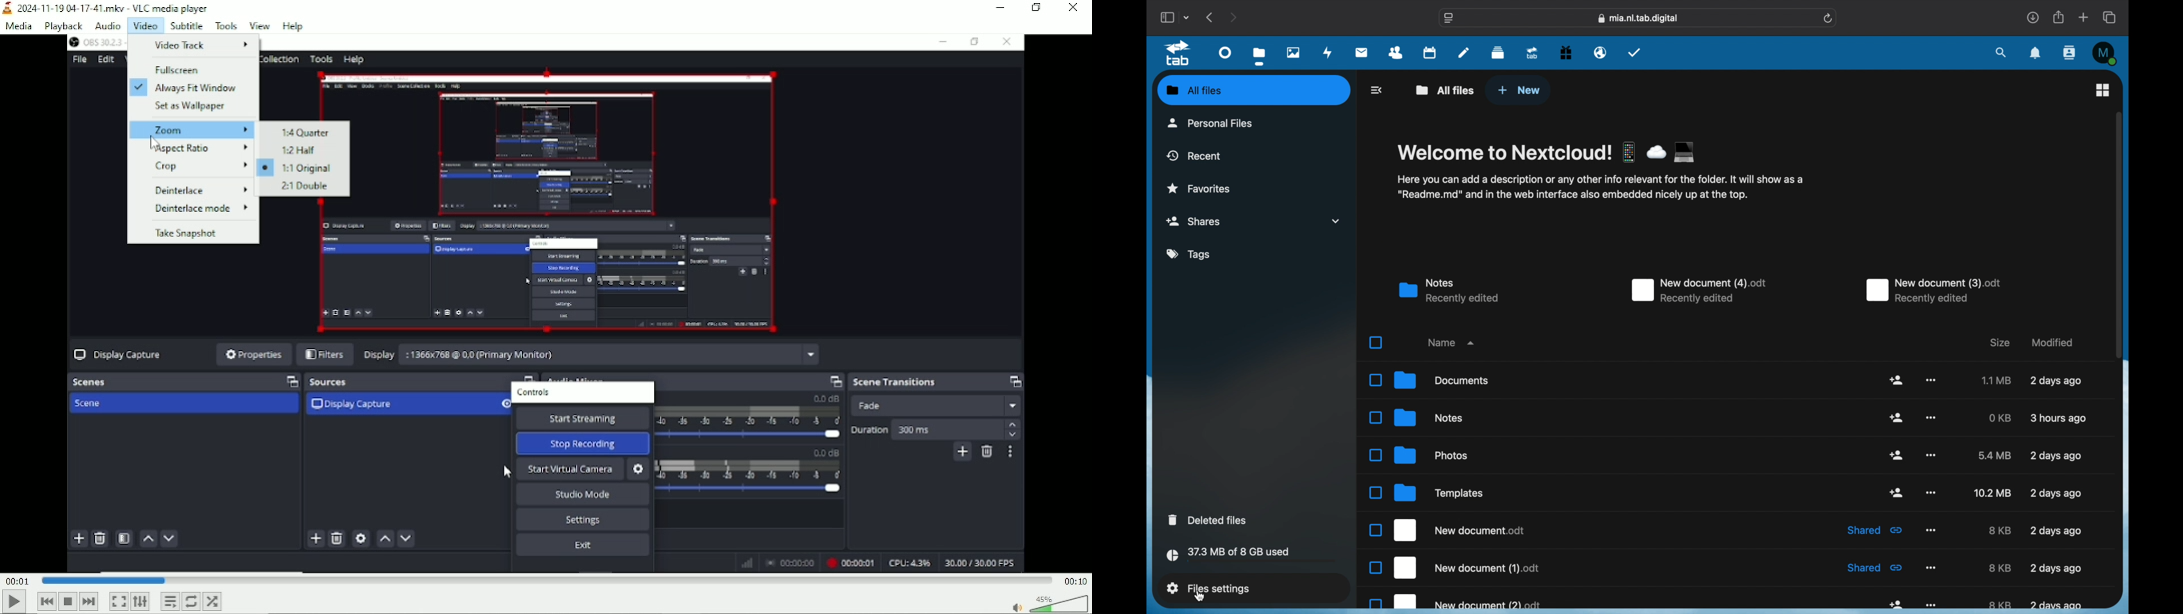  I want to click on more options, so click(1932, 605).